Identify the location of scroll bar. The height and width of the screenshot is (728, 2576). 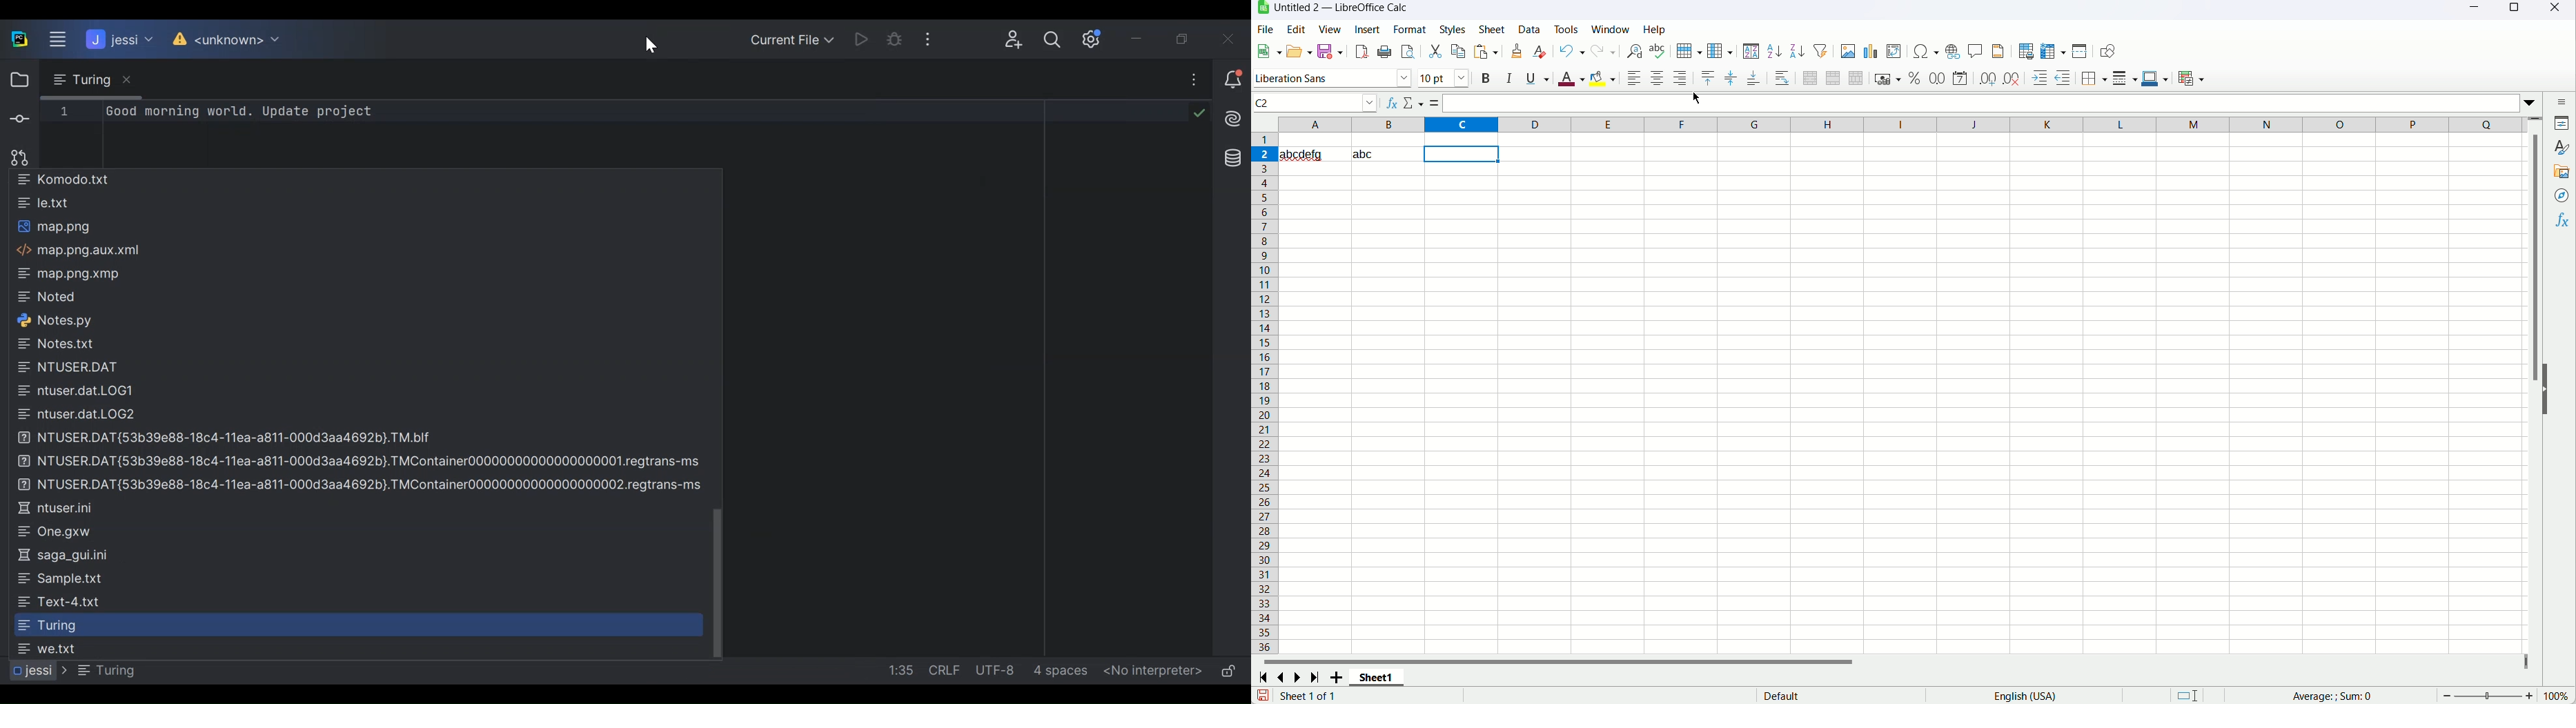
(719, 578).